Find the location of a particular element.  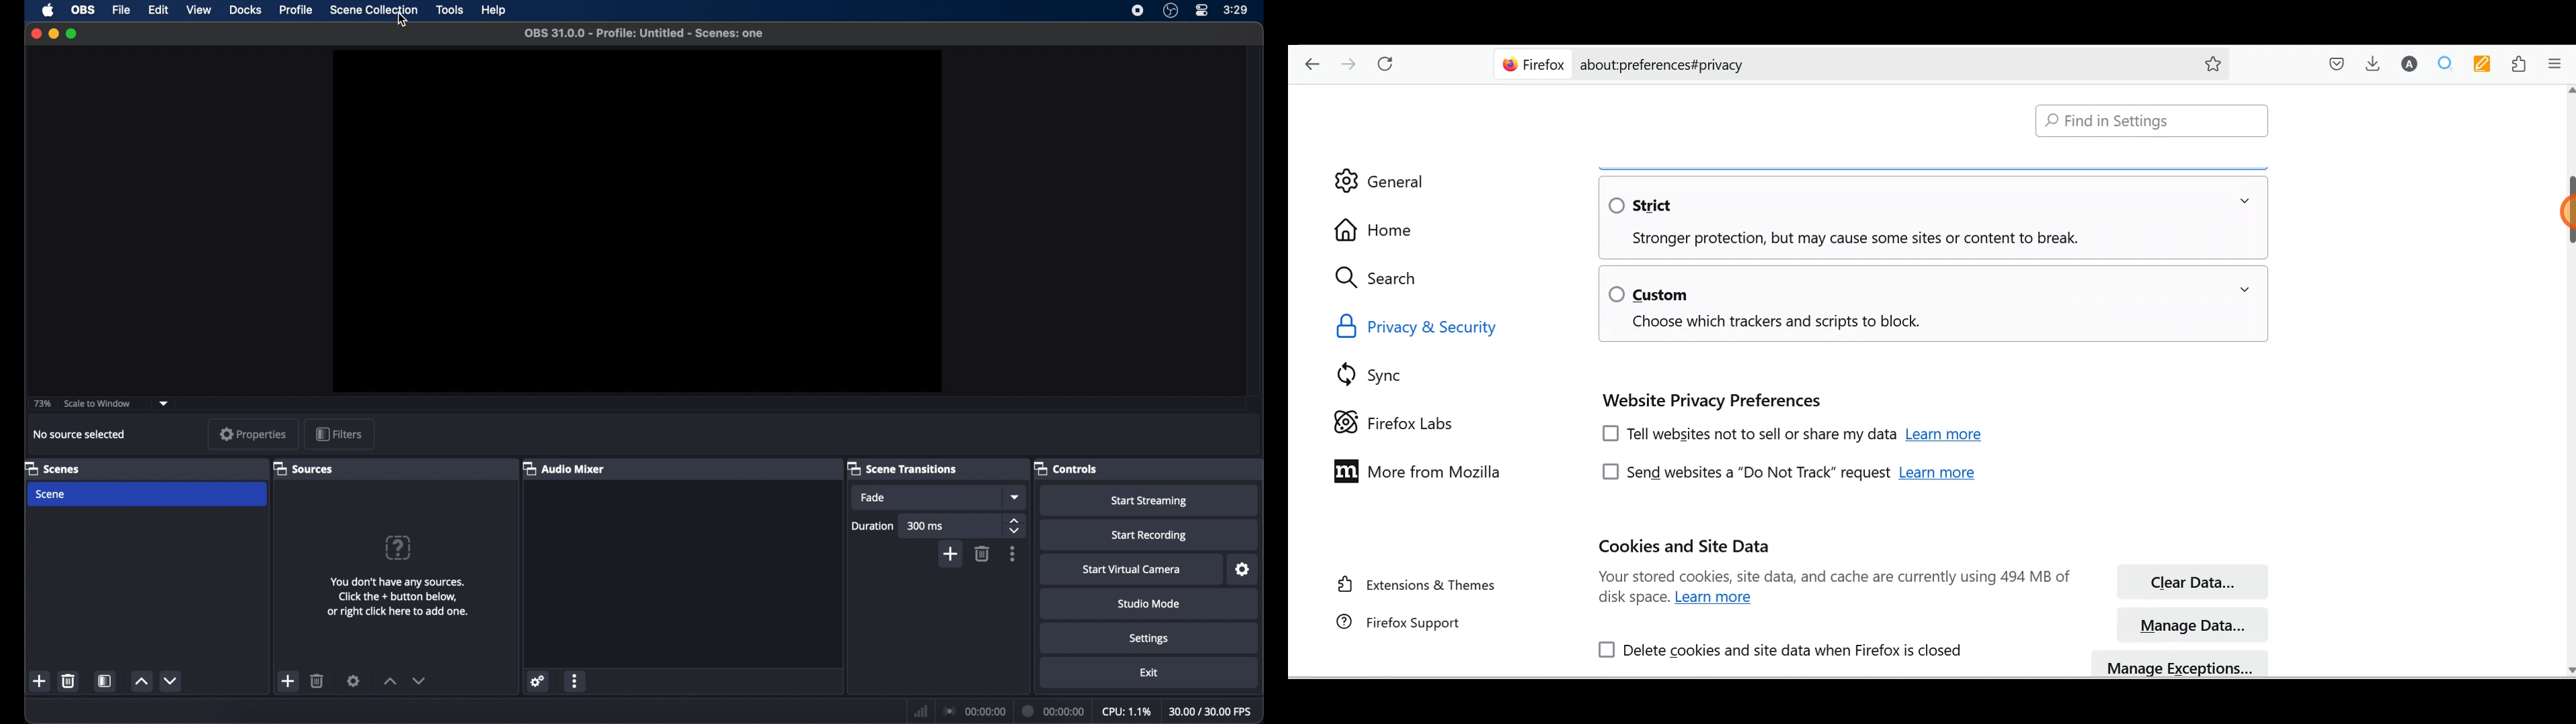

close is located at coordinates (36, 34).